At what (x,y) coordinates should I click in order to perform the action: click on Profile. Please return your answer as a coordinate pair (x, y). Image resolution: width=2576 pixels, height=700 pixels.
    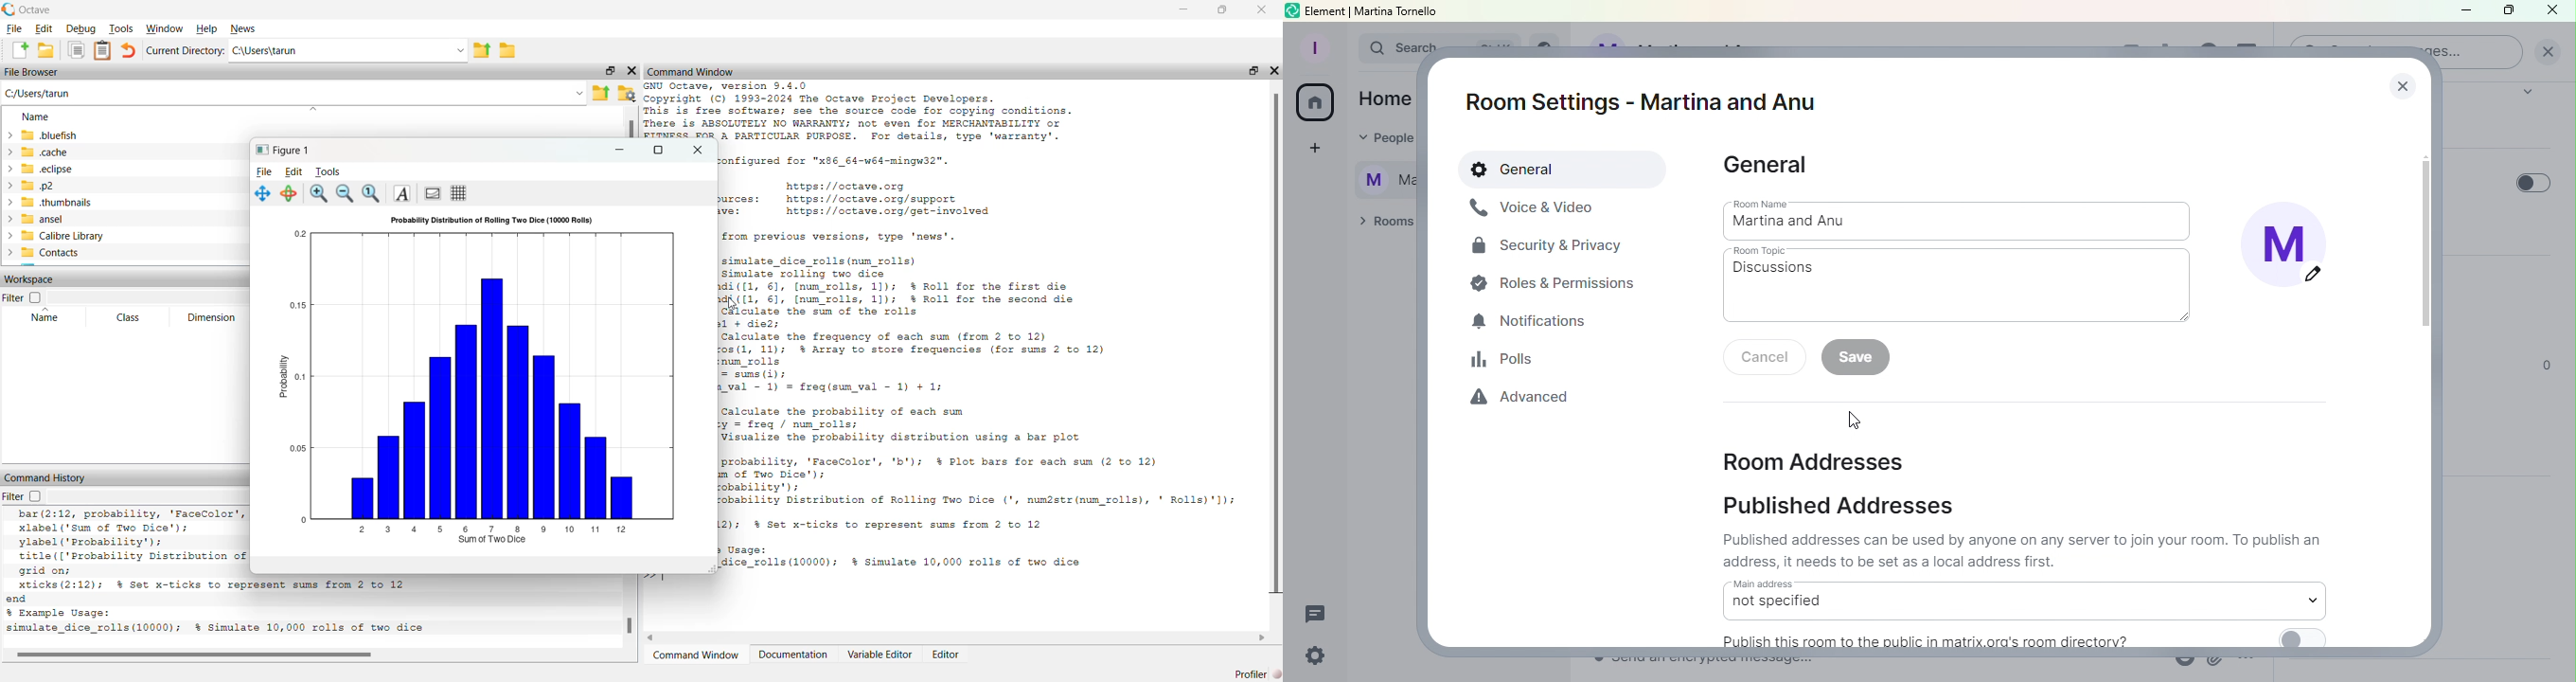
    Looking at the image, I should click on (1312, 45).